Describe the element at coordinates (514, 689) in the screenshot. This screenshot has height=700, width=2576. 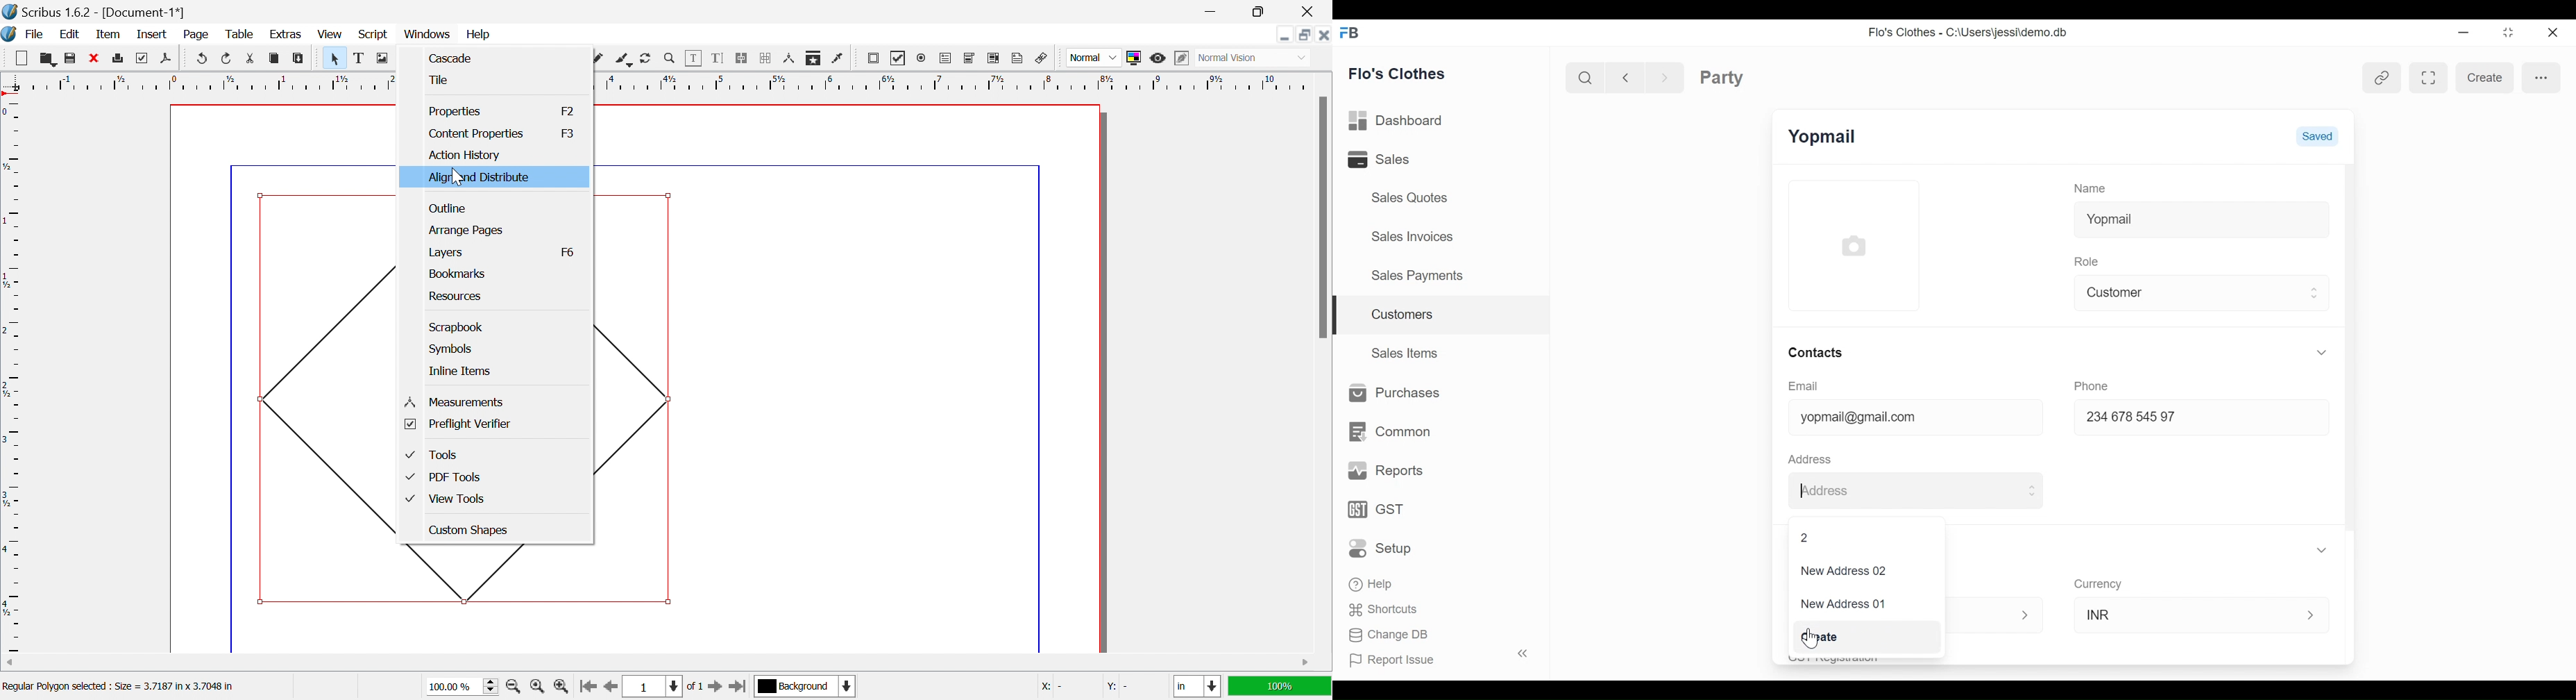
I see `Zoom out by the stepping value in Tools preferences` at that location.